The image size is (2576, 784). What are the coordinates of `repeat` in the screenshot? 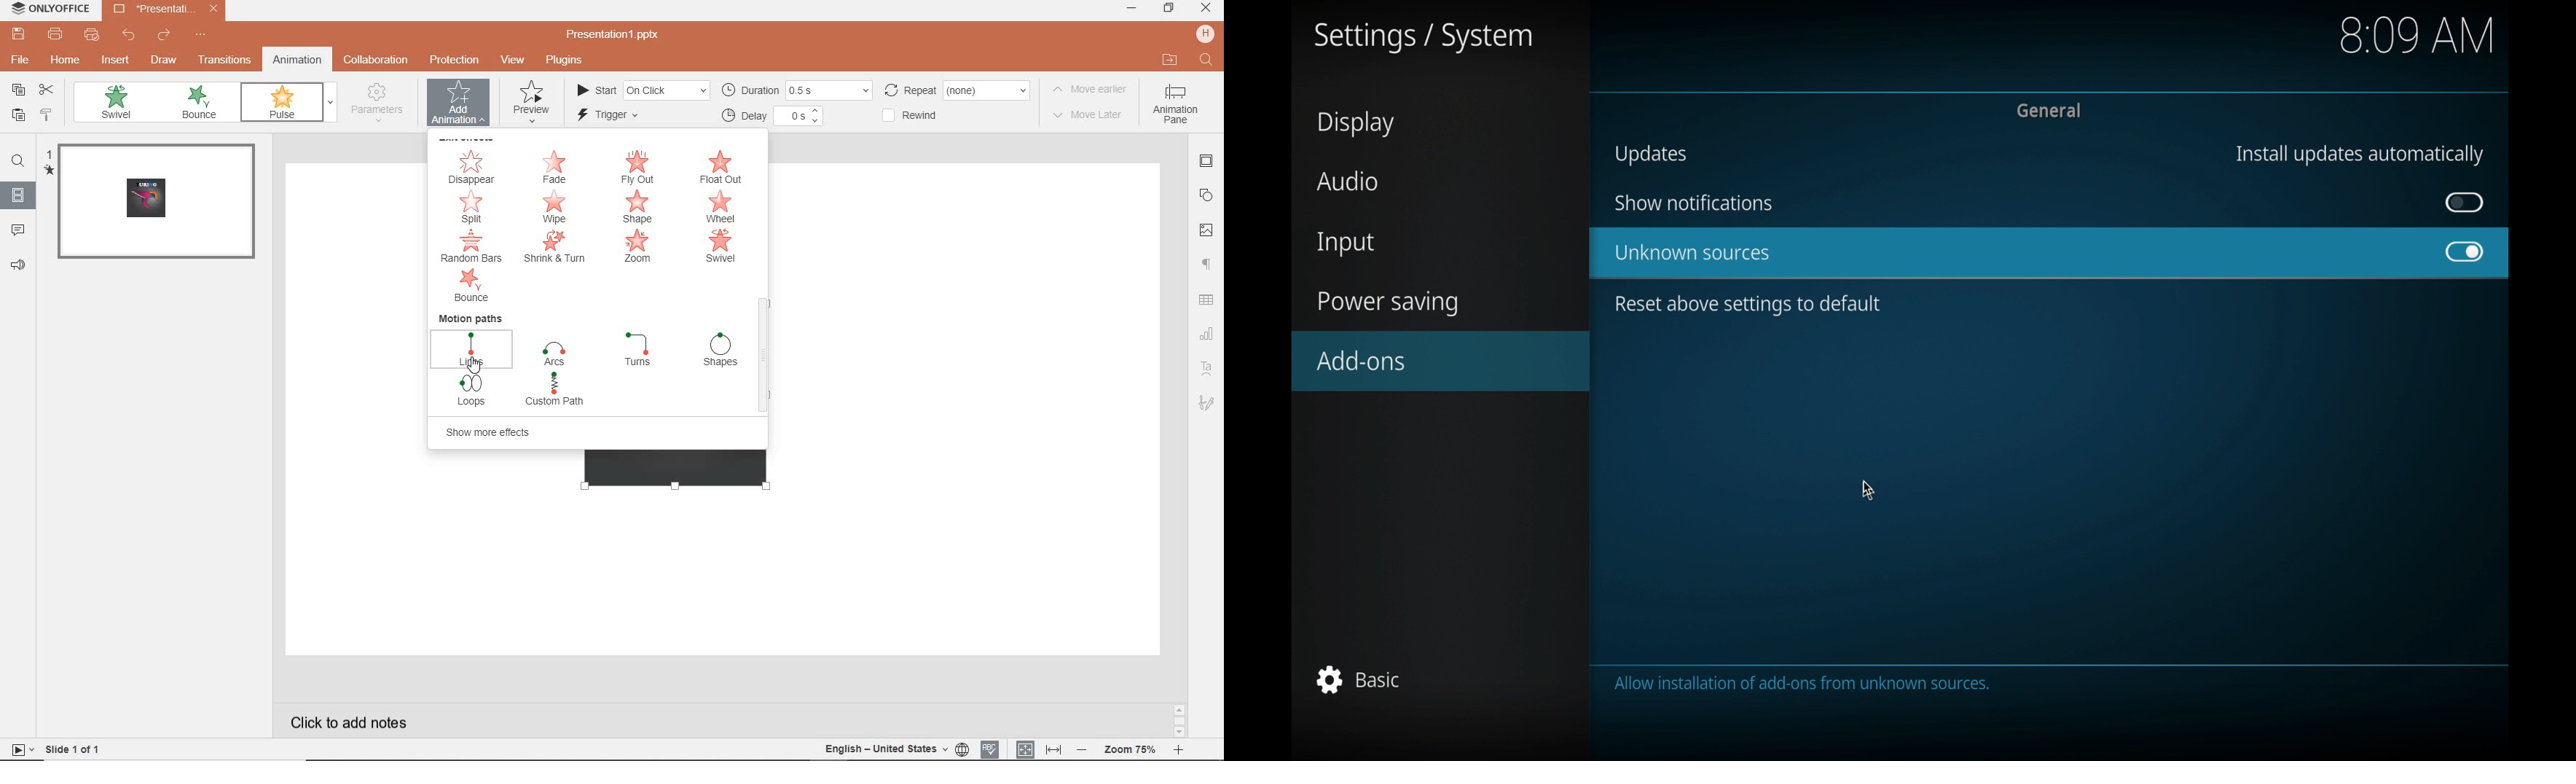 It's located at (958, 89).